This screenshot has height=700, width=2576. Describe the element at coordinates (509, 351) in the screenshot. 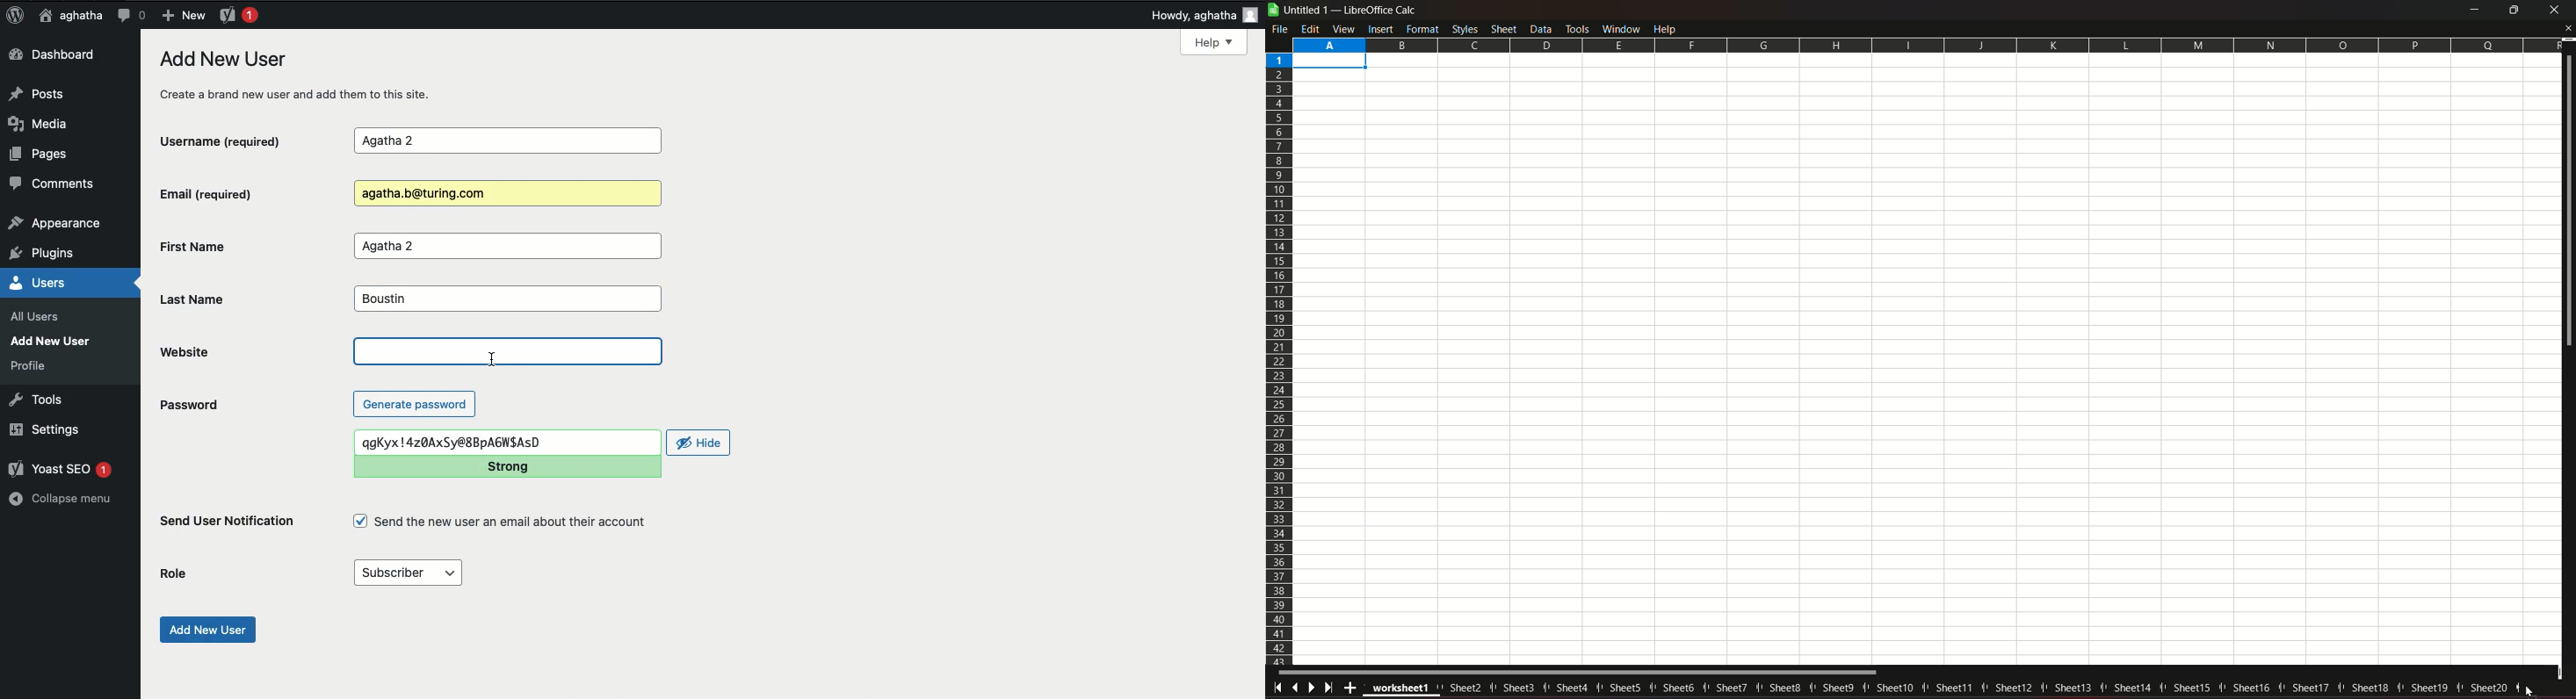

I see `website` at that location.